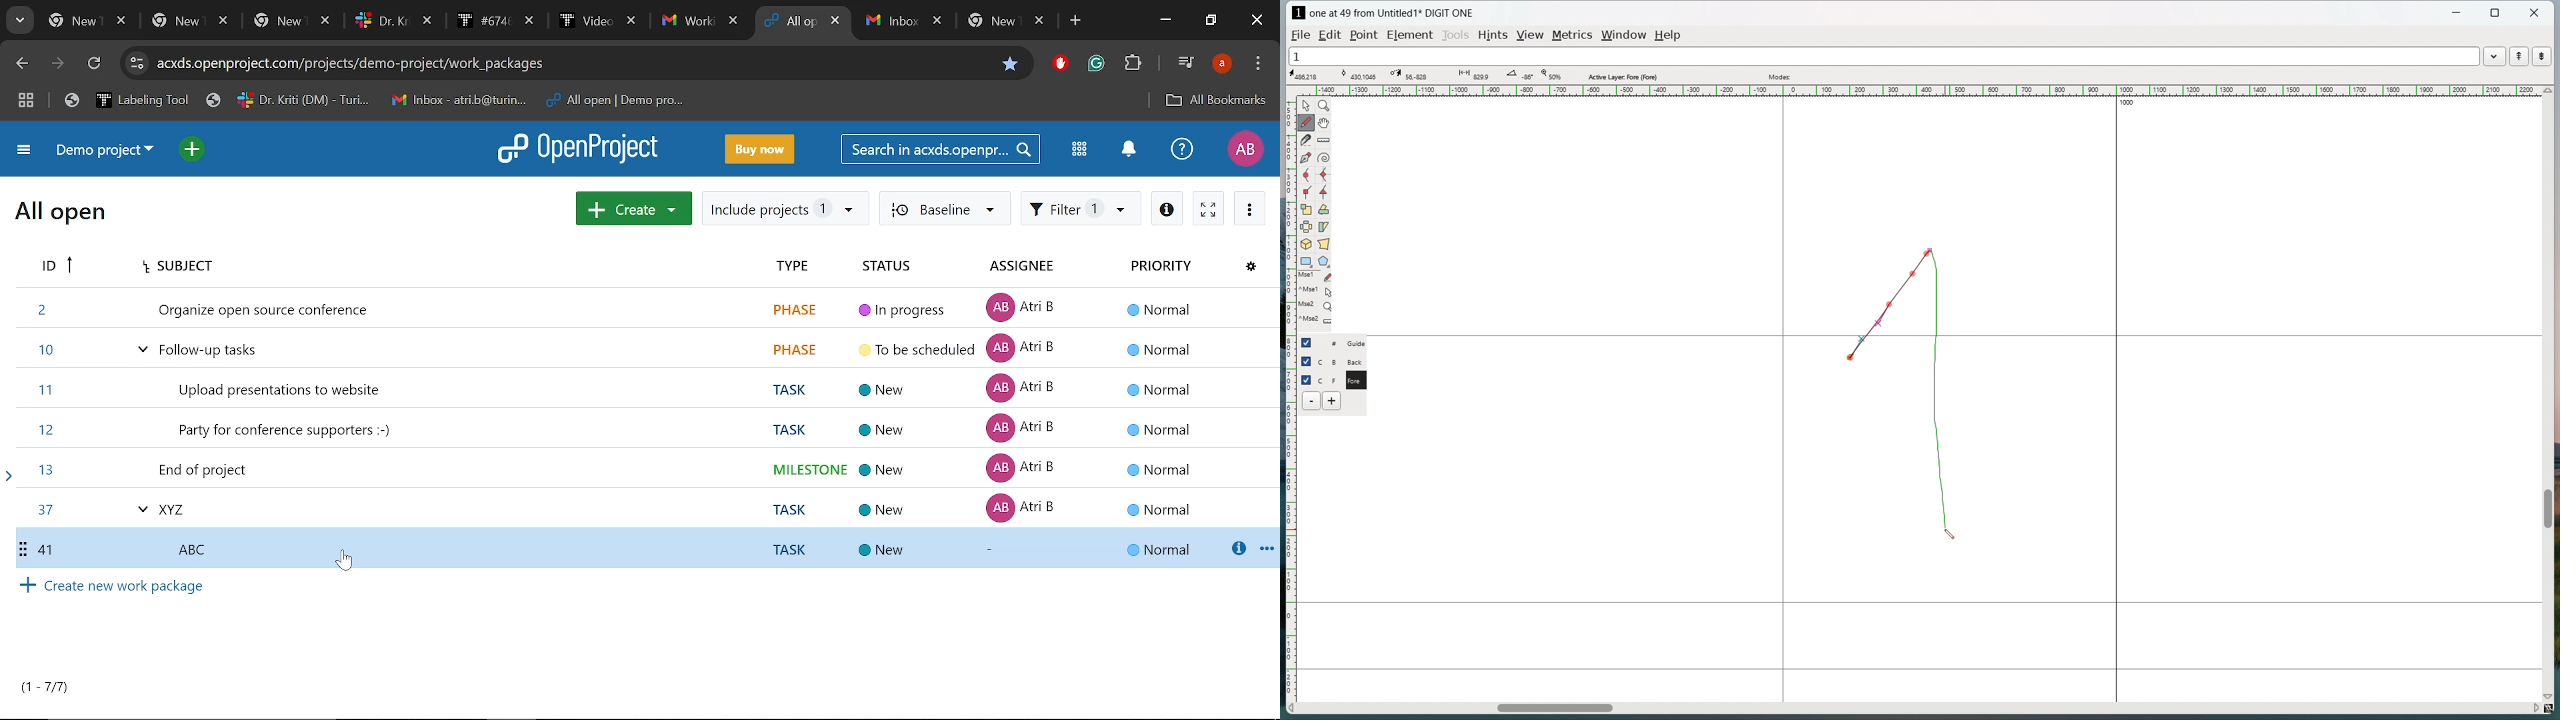 The height and width of the screenshot is (728, 2576). Describe the element at coordinates (1781, 77) in the screenshot. I see `modes` at that location.